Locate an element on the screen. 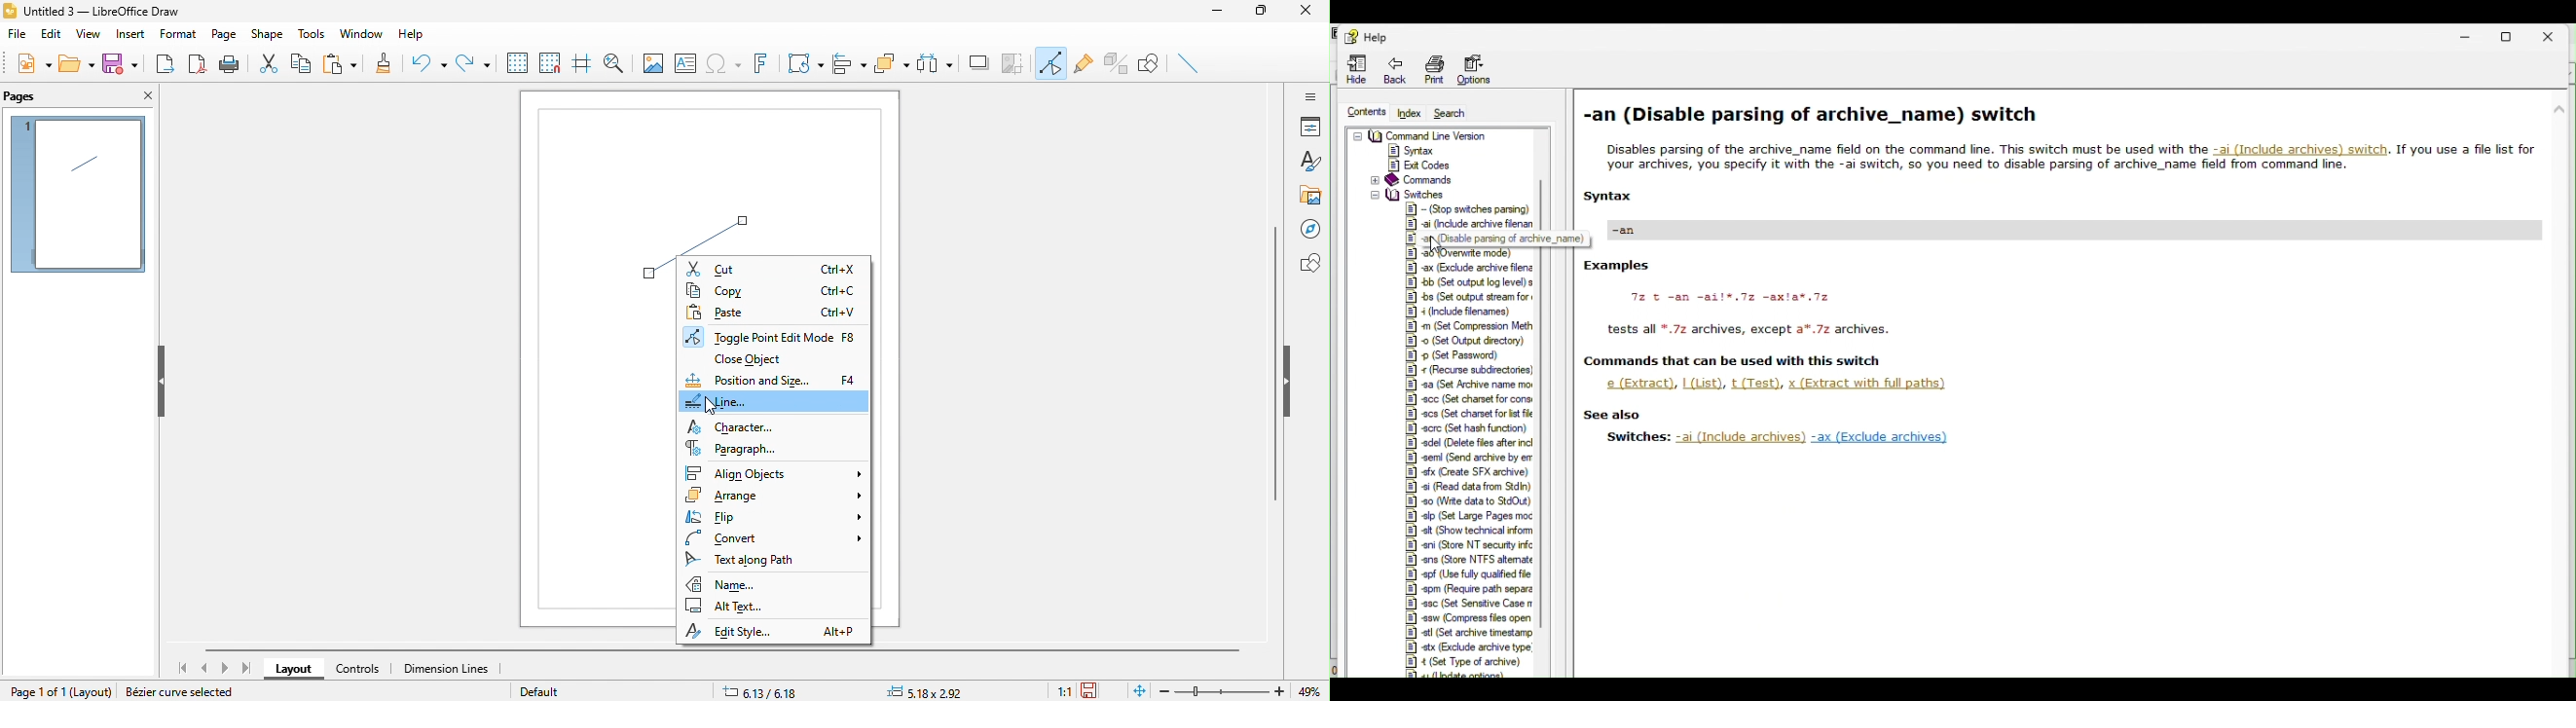 The height and width of the screenshot is (728, 2576). |&] semi (Send archive by er is located at coordinates (1463, 458).